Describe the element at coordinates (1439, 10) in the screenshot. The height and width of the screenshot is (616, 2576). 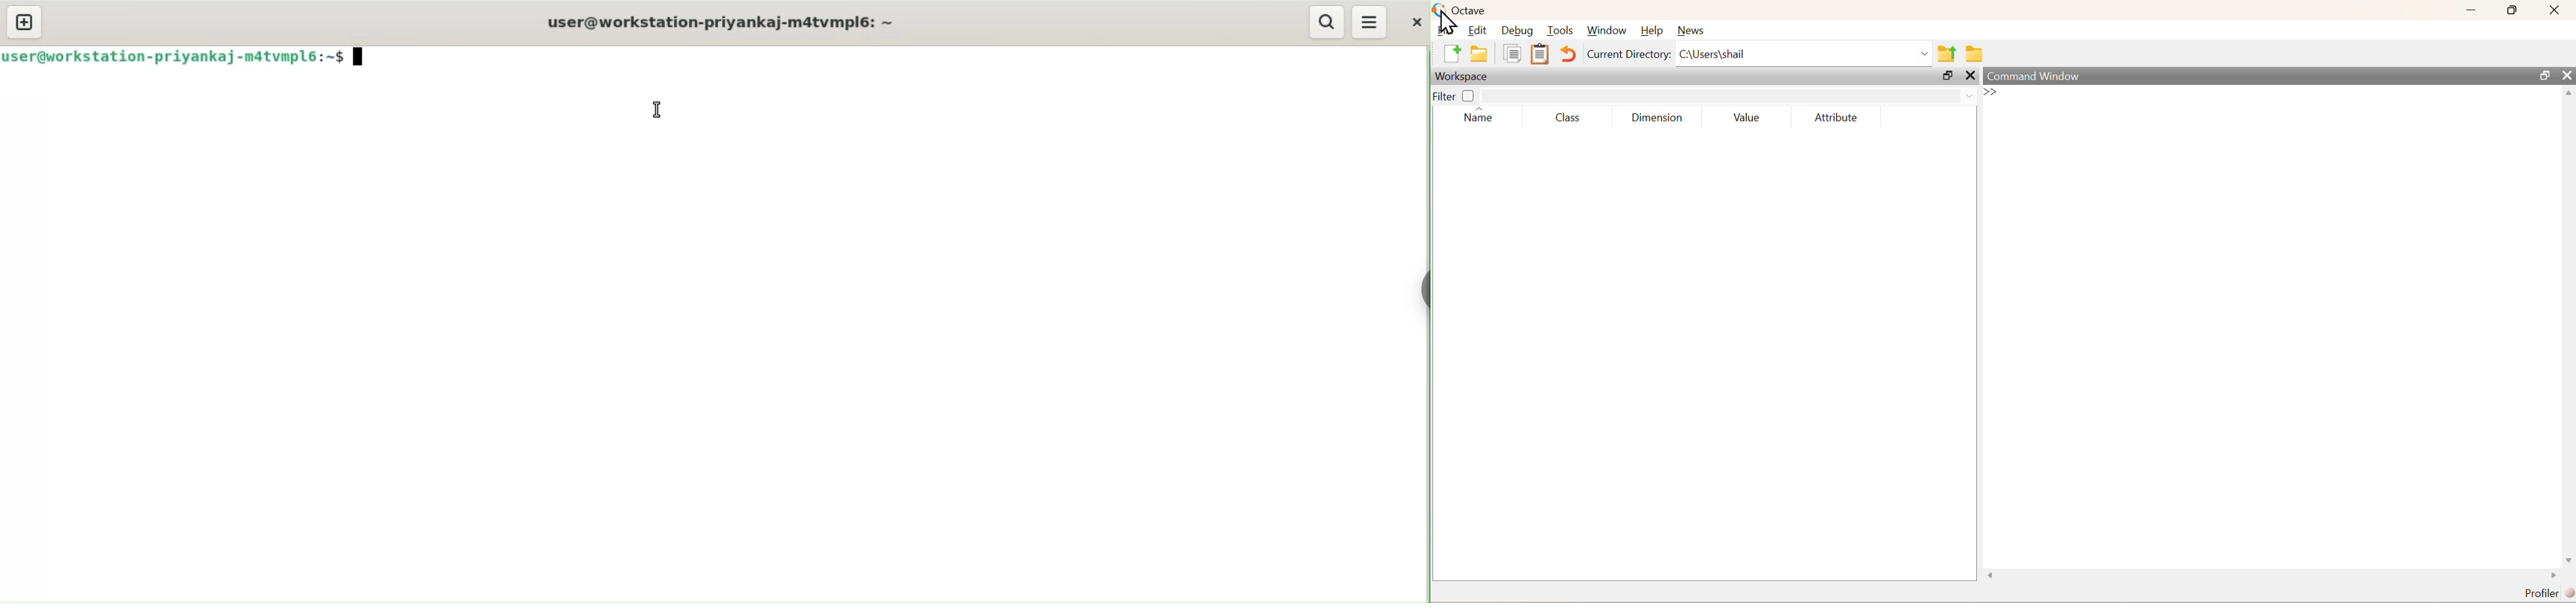
I see `logo` at that location.